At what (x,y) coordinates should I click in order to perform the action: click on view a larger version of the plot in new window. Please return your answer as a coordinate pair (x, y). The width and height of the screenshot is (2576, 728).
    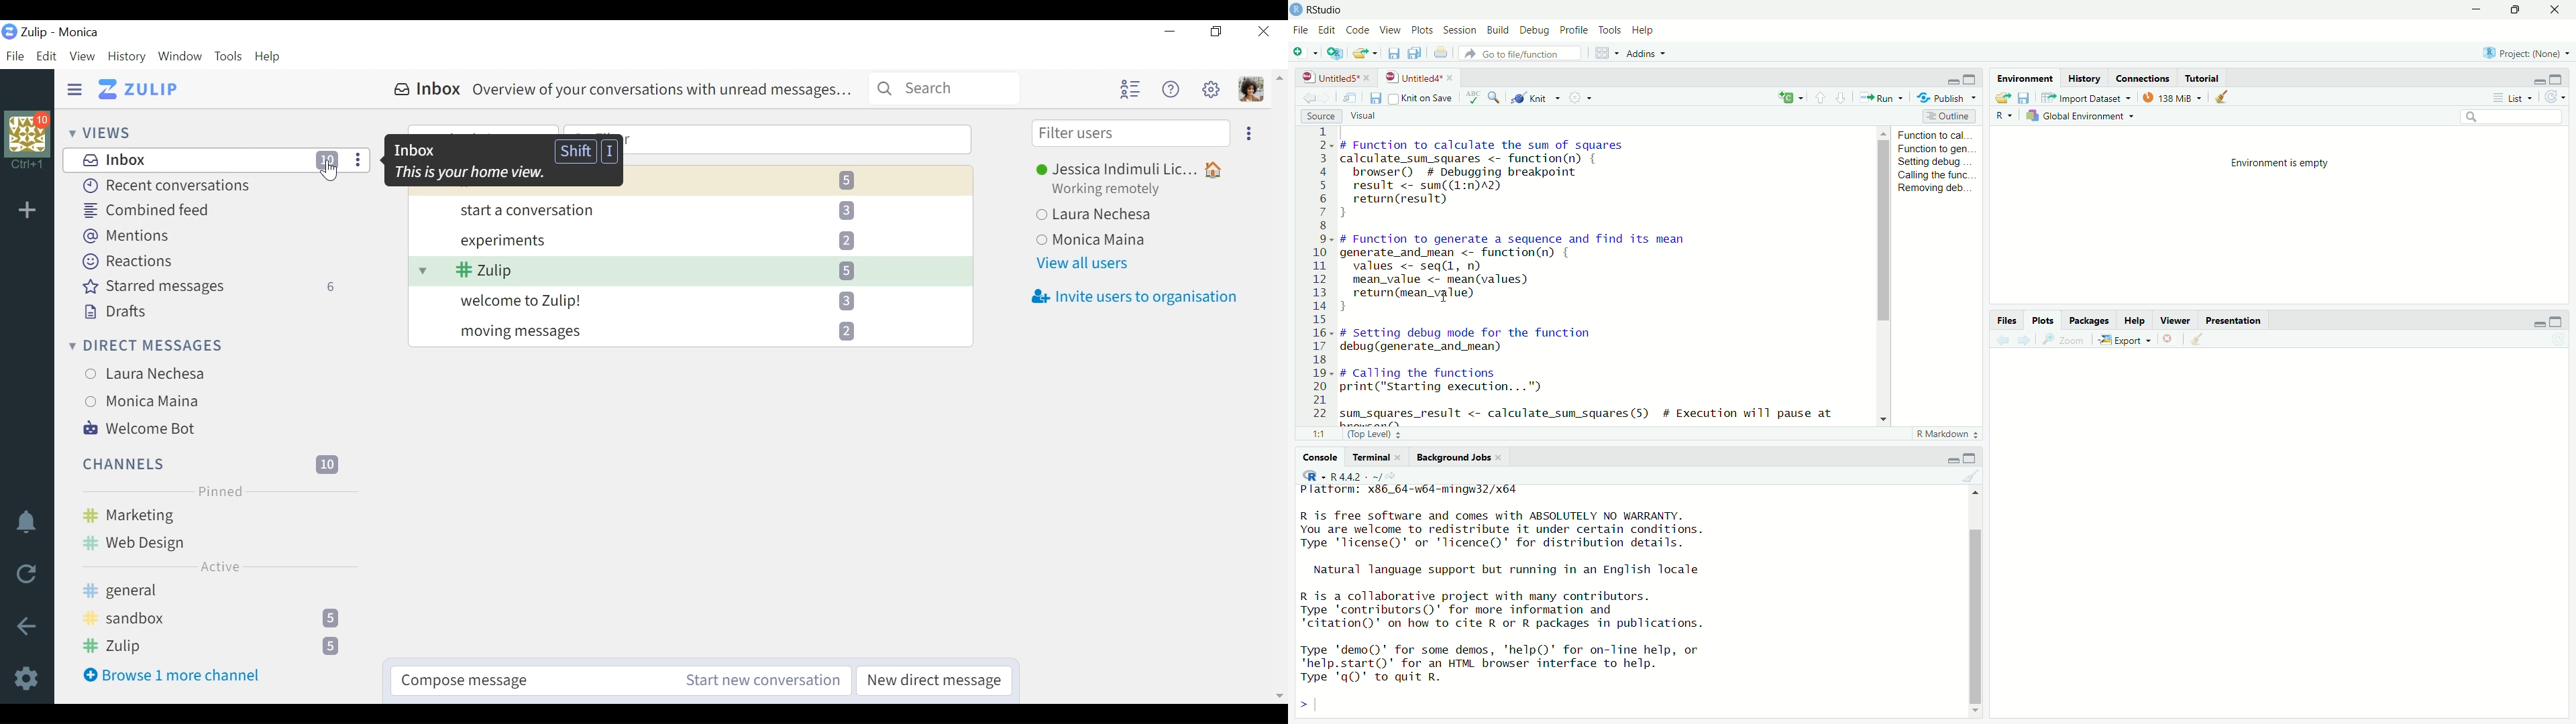
    Looking at the image, I should click on (2068, 340).